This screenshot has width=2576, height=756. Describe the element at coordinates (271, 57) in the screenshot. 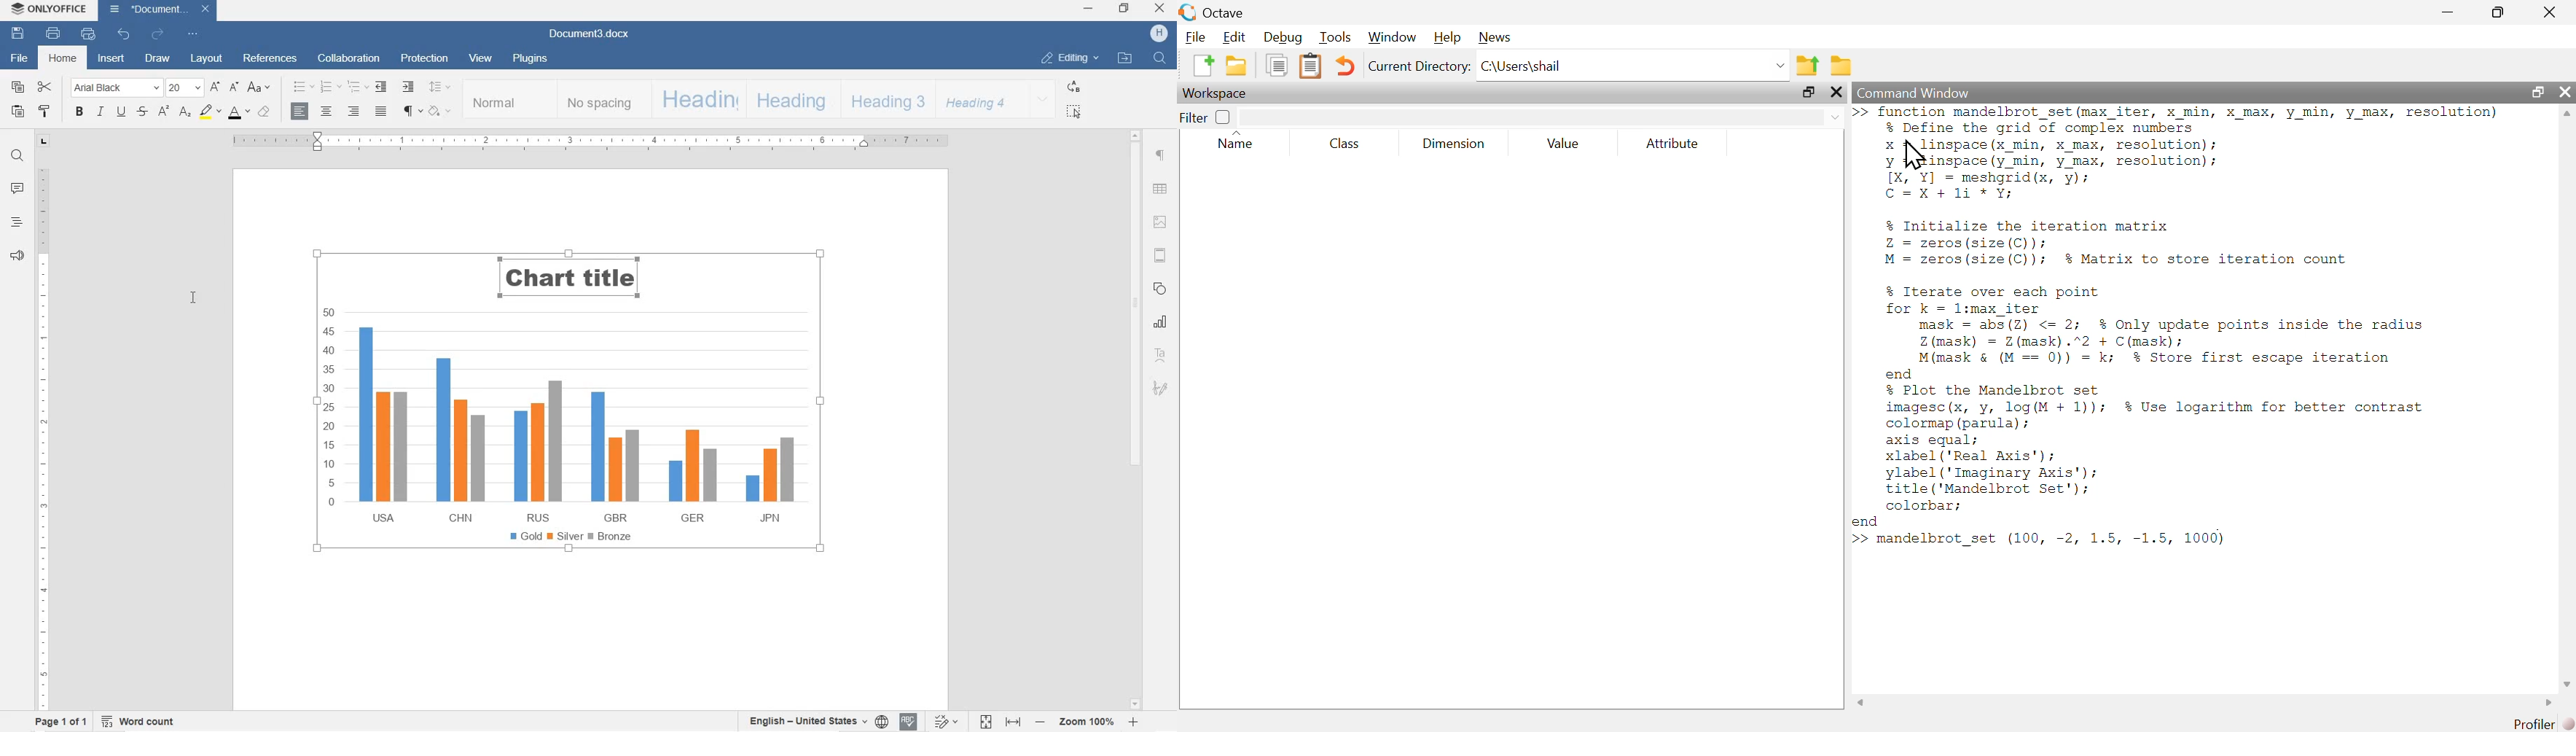

I see `REFERENCES` at that location.